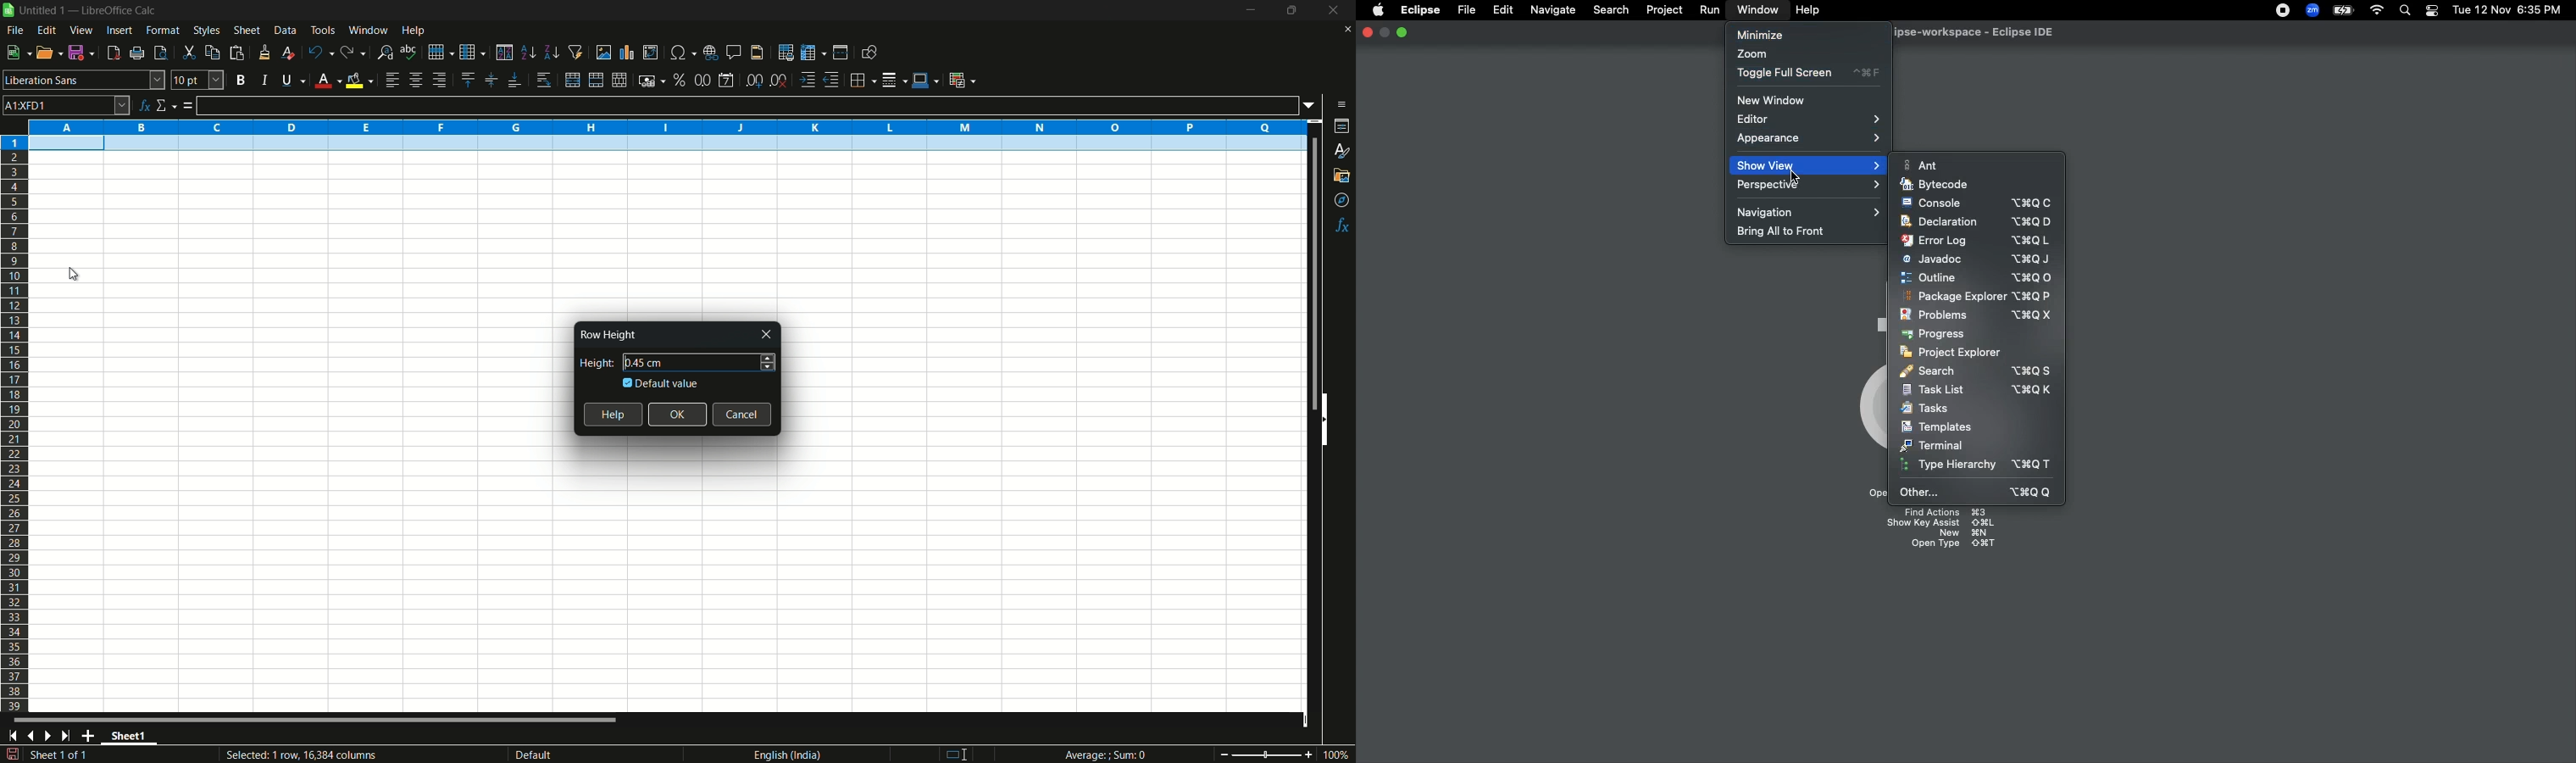 The height and width of the screenshot is (784, 2576). What do you see at coordinates (2313, 10) in the screenshot?
I see `Zoom` at bounding box center [2313, 10].